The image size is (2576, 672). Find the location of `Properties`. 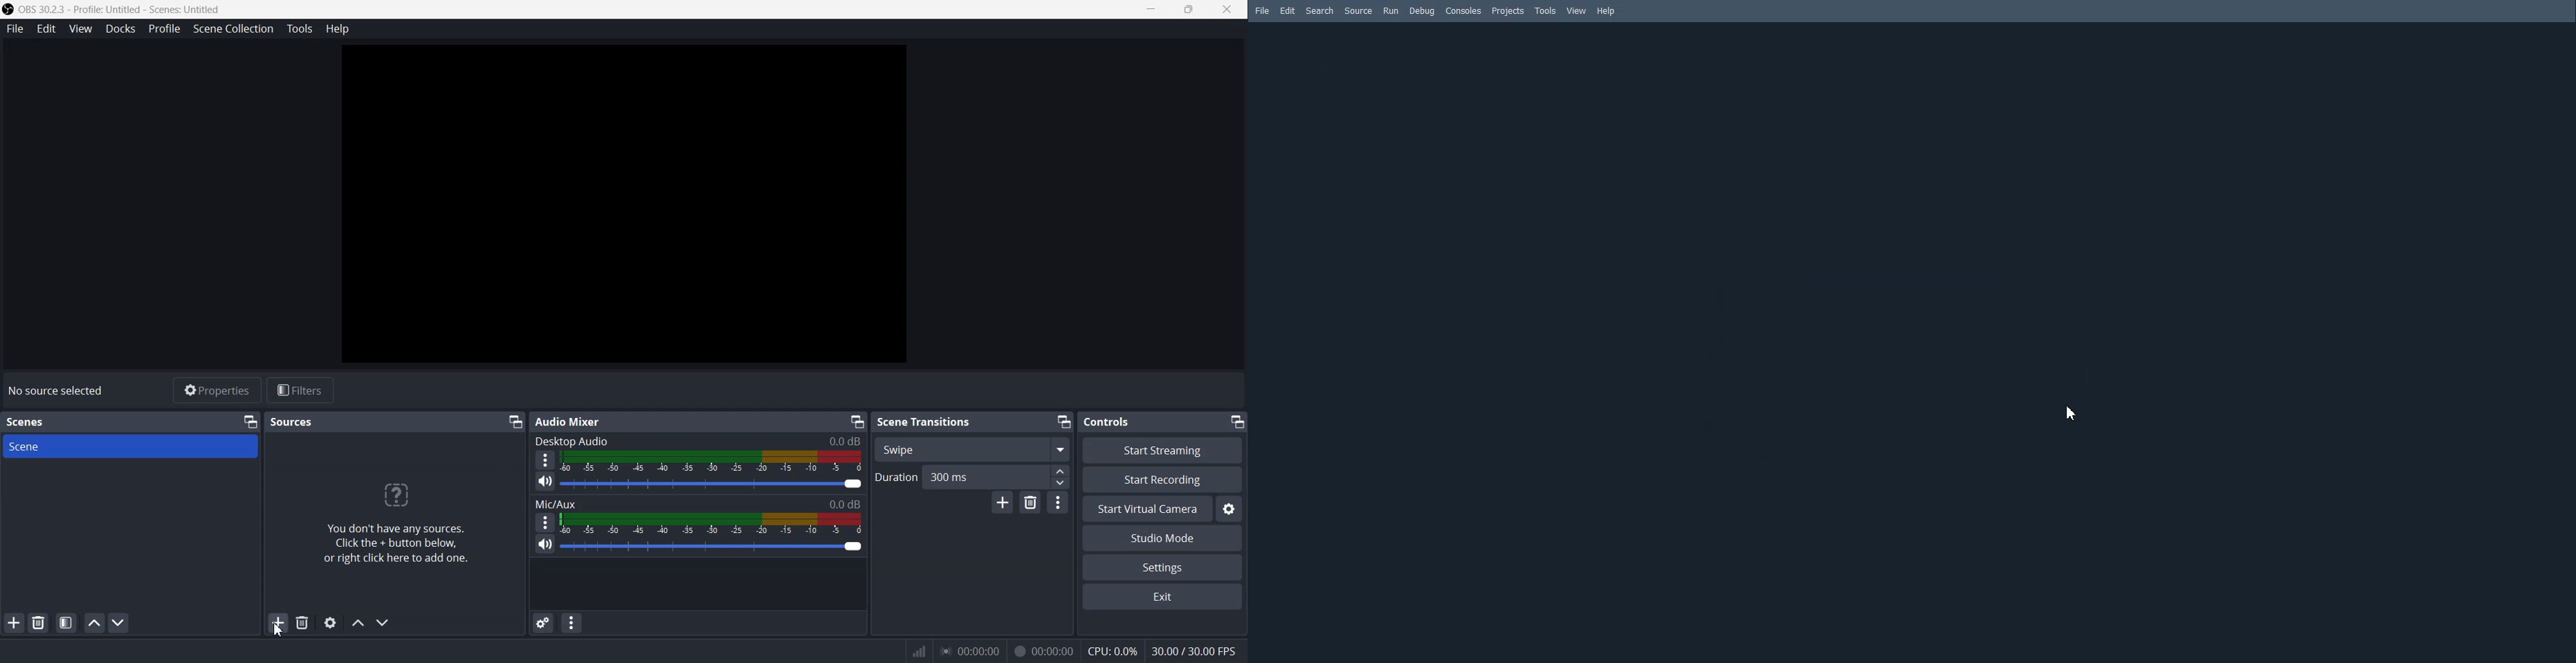

Properties is located at coordinates (216, 389).